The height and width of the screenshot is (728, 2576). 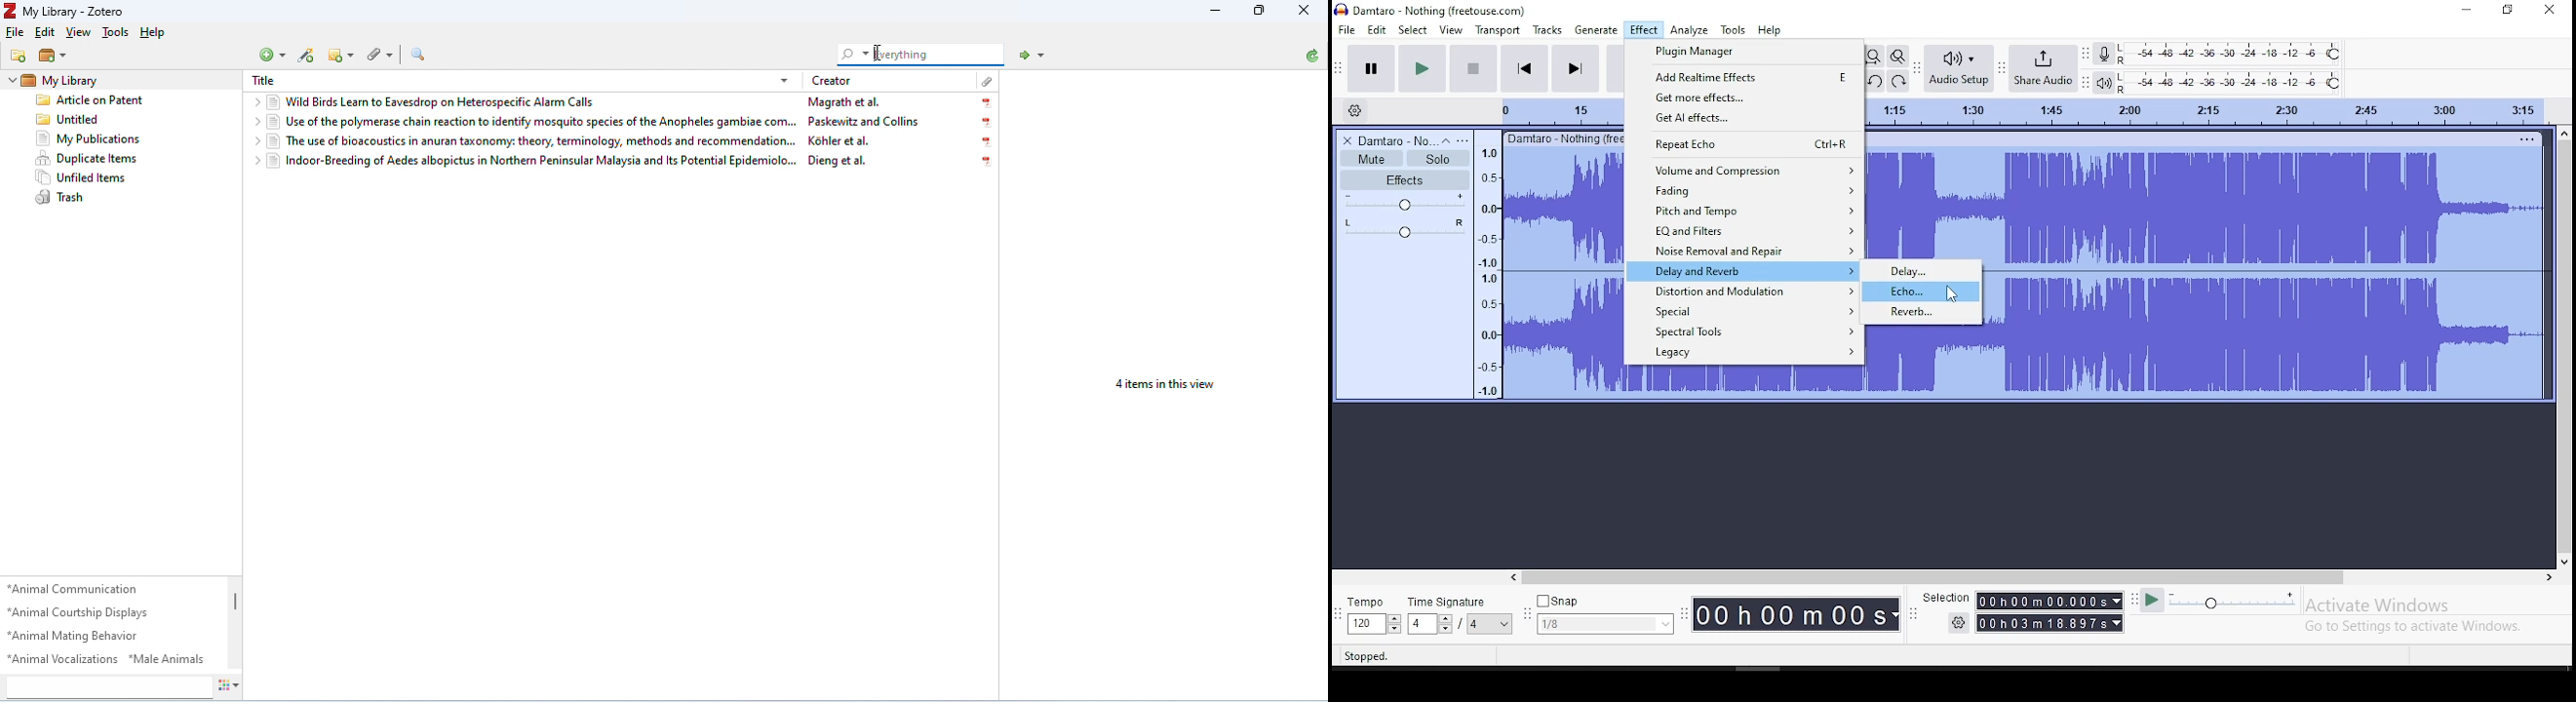 I want to click on The use of bioacoustics in anuran taxonomy: theory, terminology, methods and recommendation... Kohler et al., so click(x=622, y=142).